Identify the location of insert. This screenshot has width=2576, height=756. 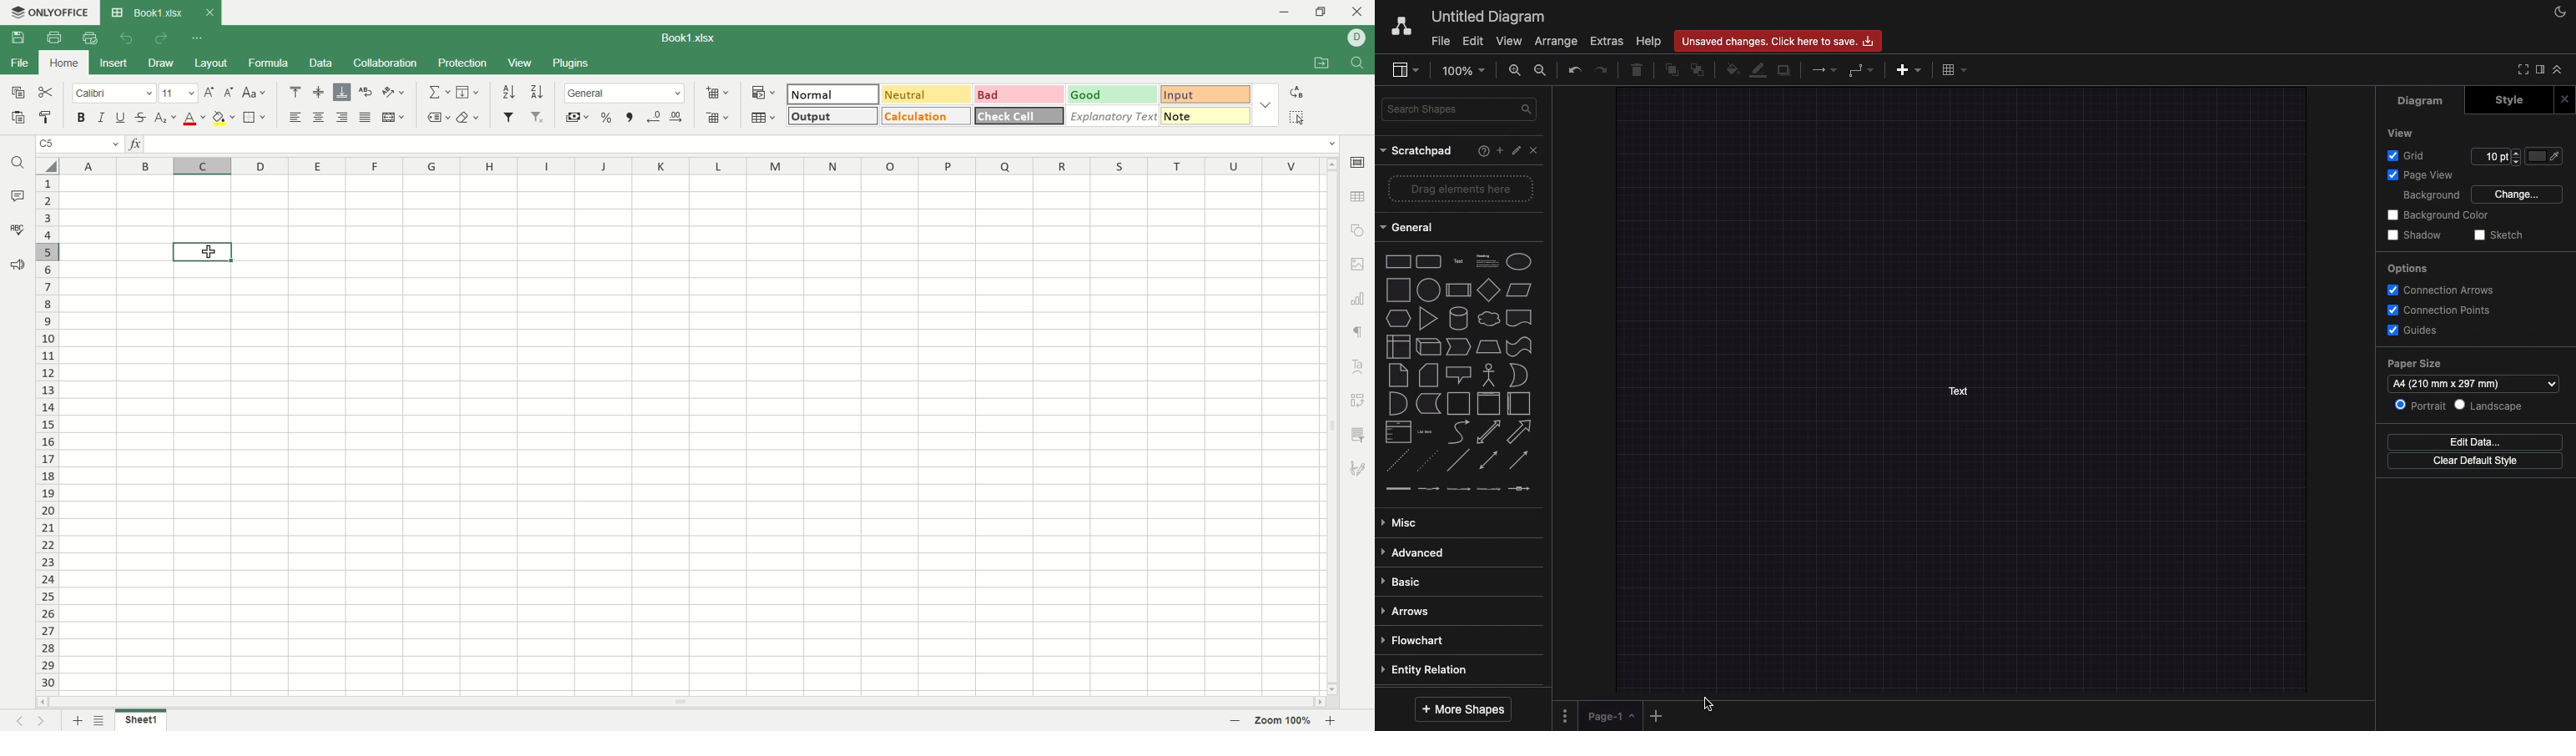
(115, 62).